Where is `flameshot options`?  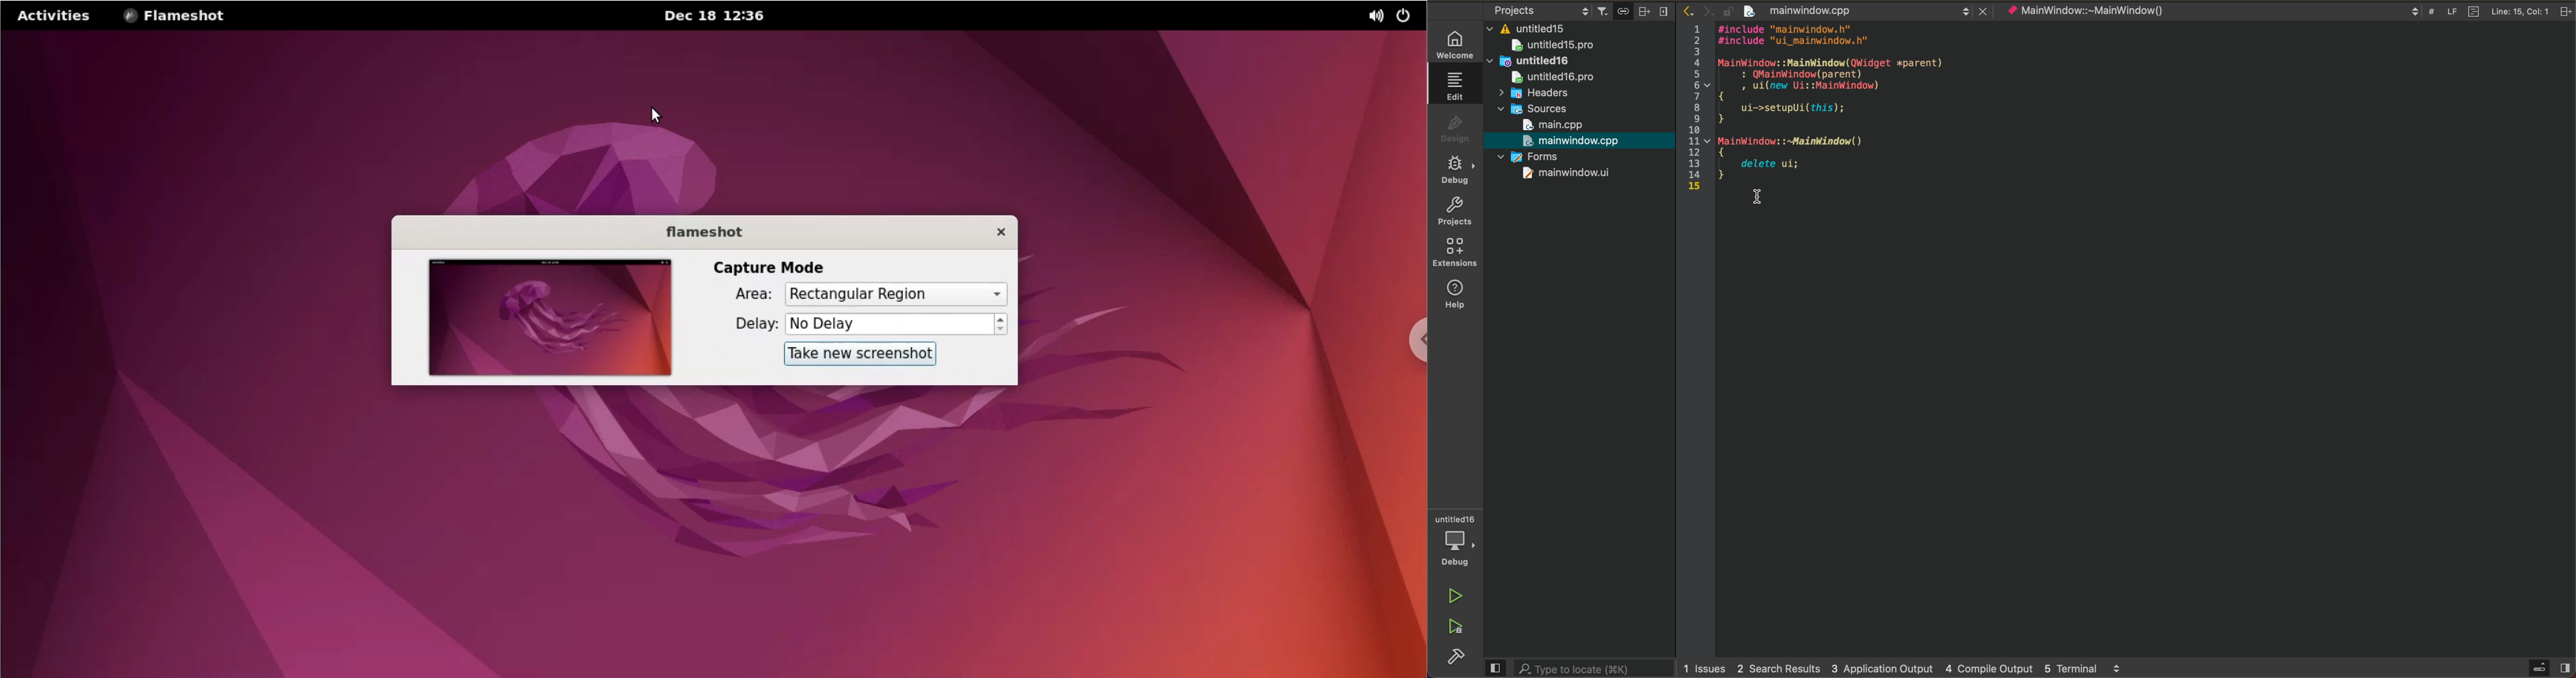
flameshot options is located at coordinates (175, 16).